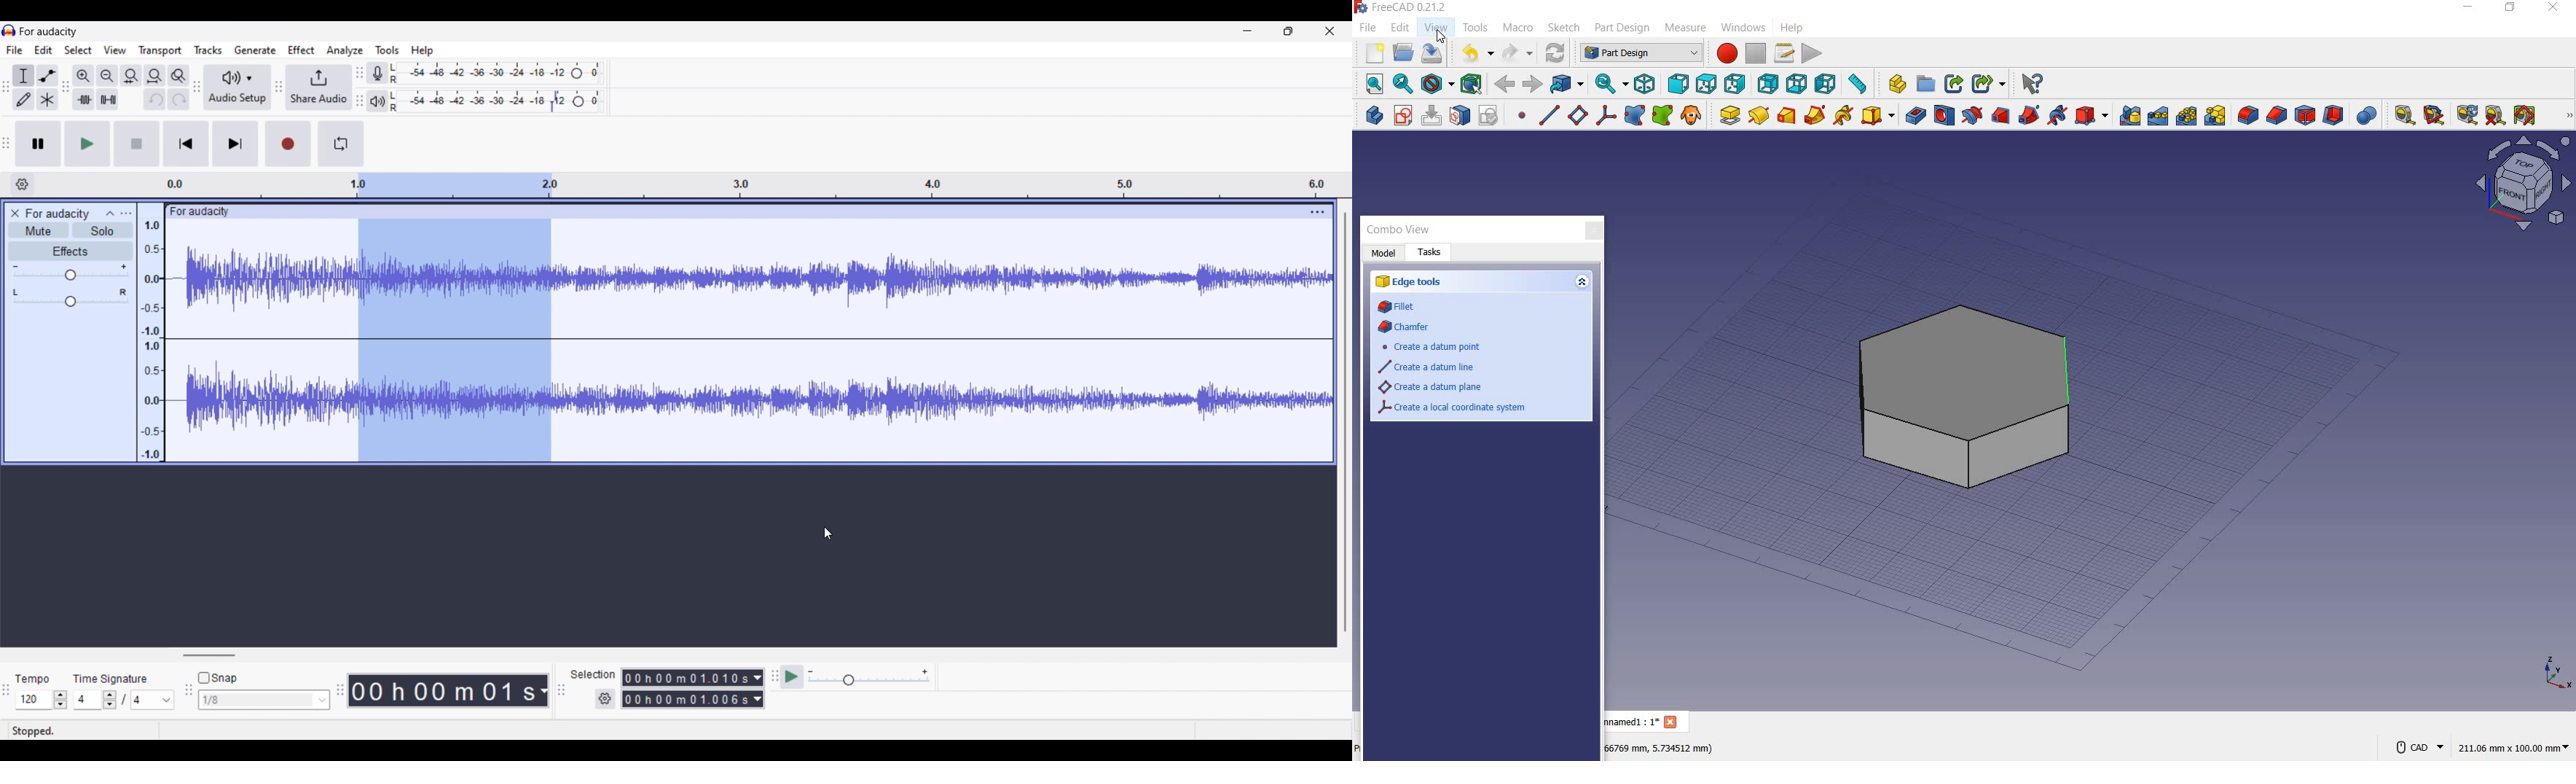  I want to click on create sketch, so click(1402, 116).